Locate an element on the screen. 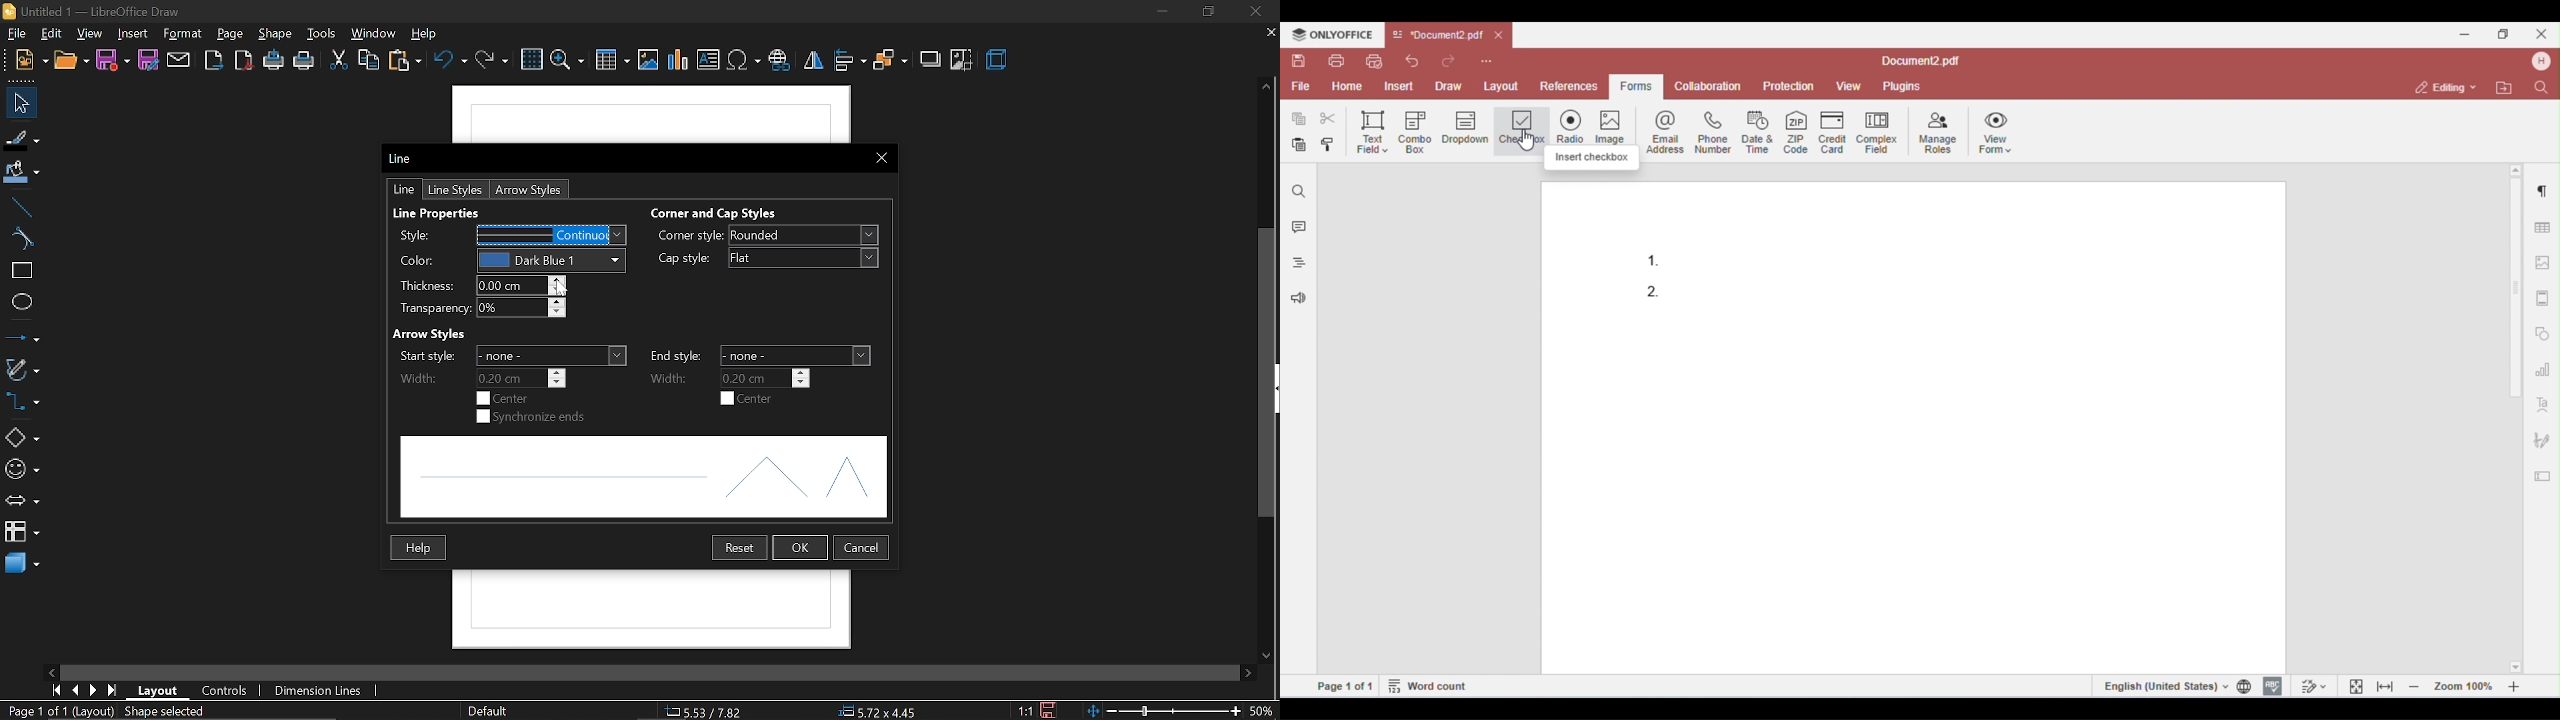  vertical scrollbar is located at coordinates (1267, 375).